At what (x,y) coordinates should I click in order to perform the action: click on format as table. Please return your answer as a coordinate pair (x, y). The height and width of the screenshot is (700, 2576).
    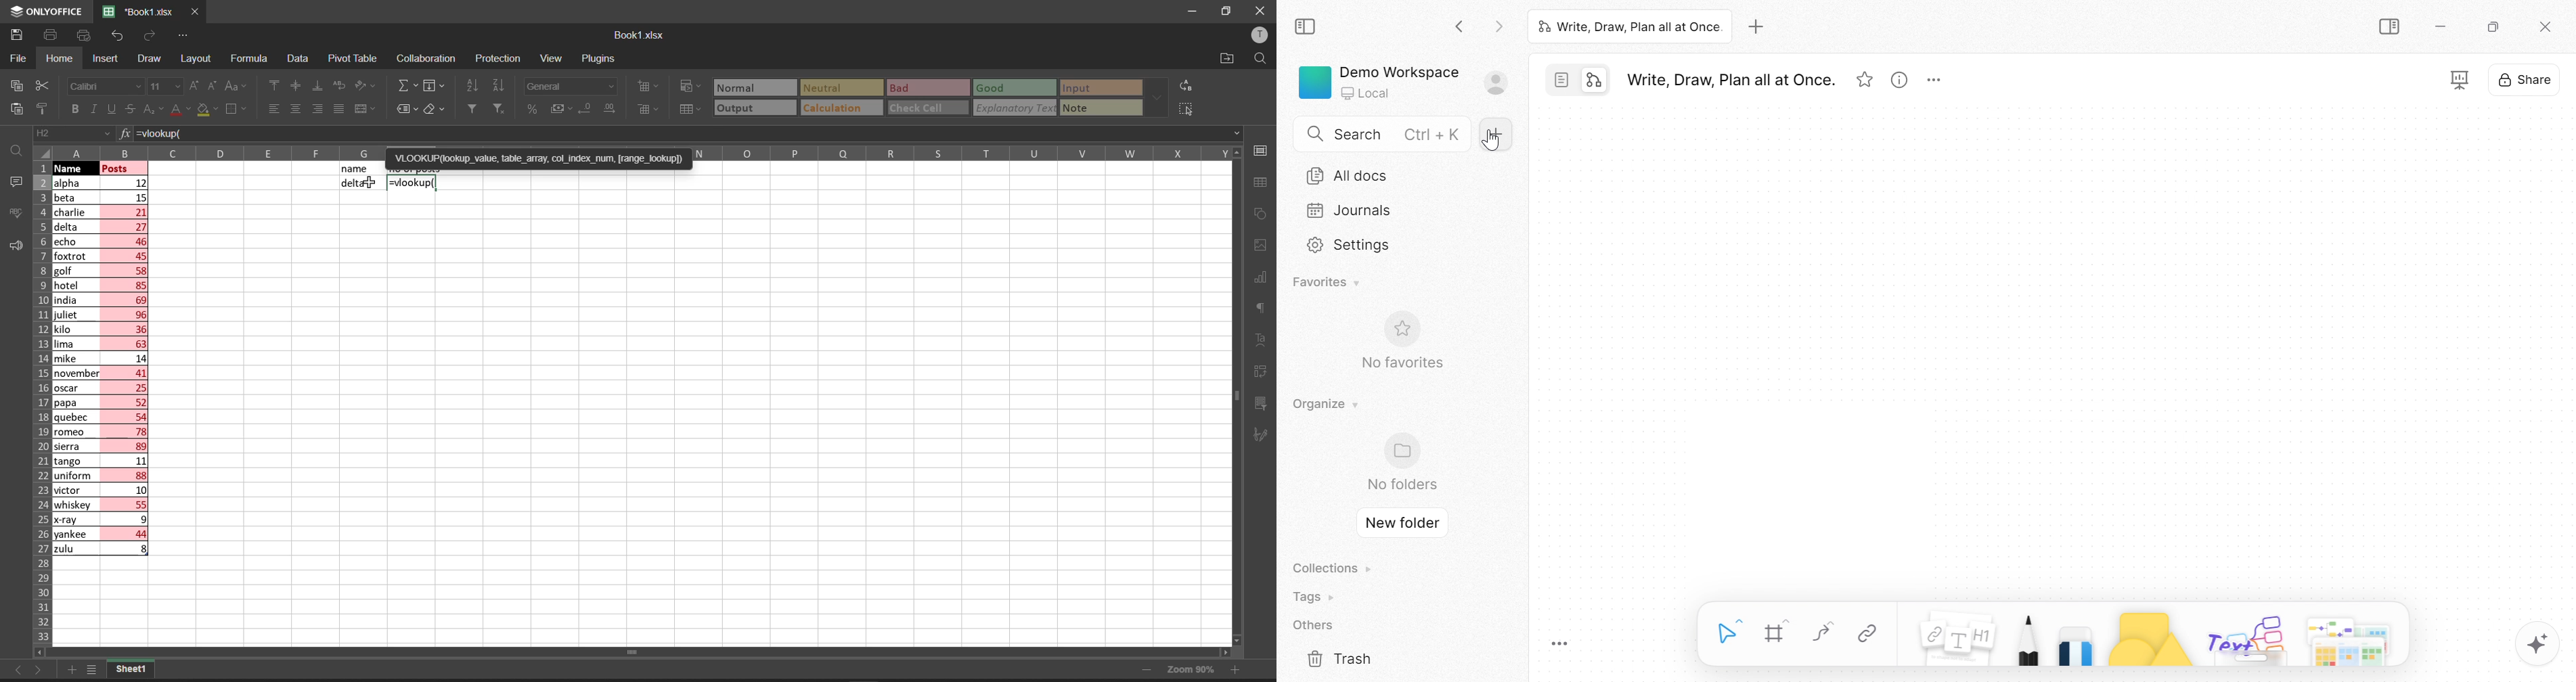
    Looking at the image, I should click on (690, 109).